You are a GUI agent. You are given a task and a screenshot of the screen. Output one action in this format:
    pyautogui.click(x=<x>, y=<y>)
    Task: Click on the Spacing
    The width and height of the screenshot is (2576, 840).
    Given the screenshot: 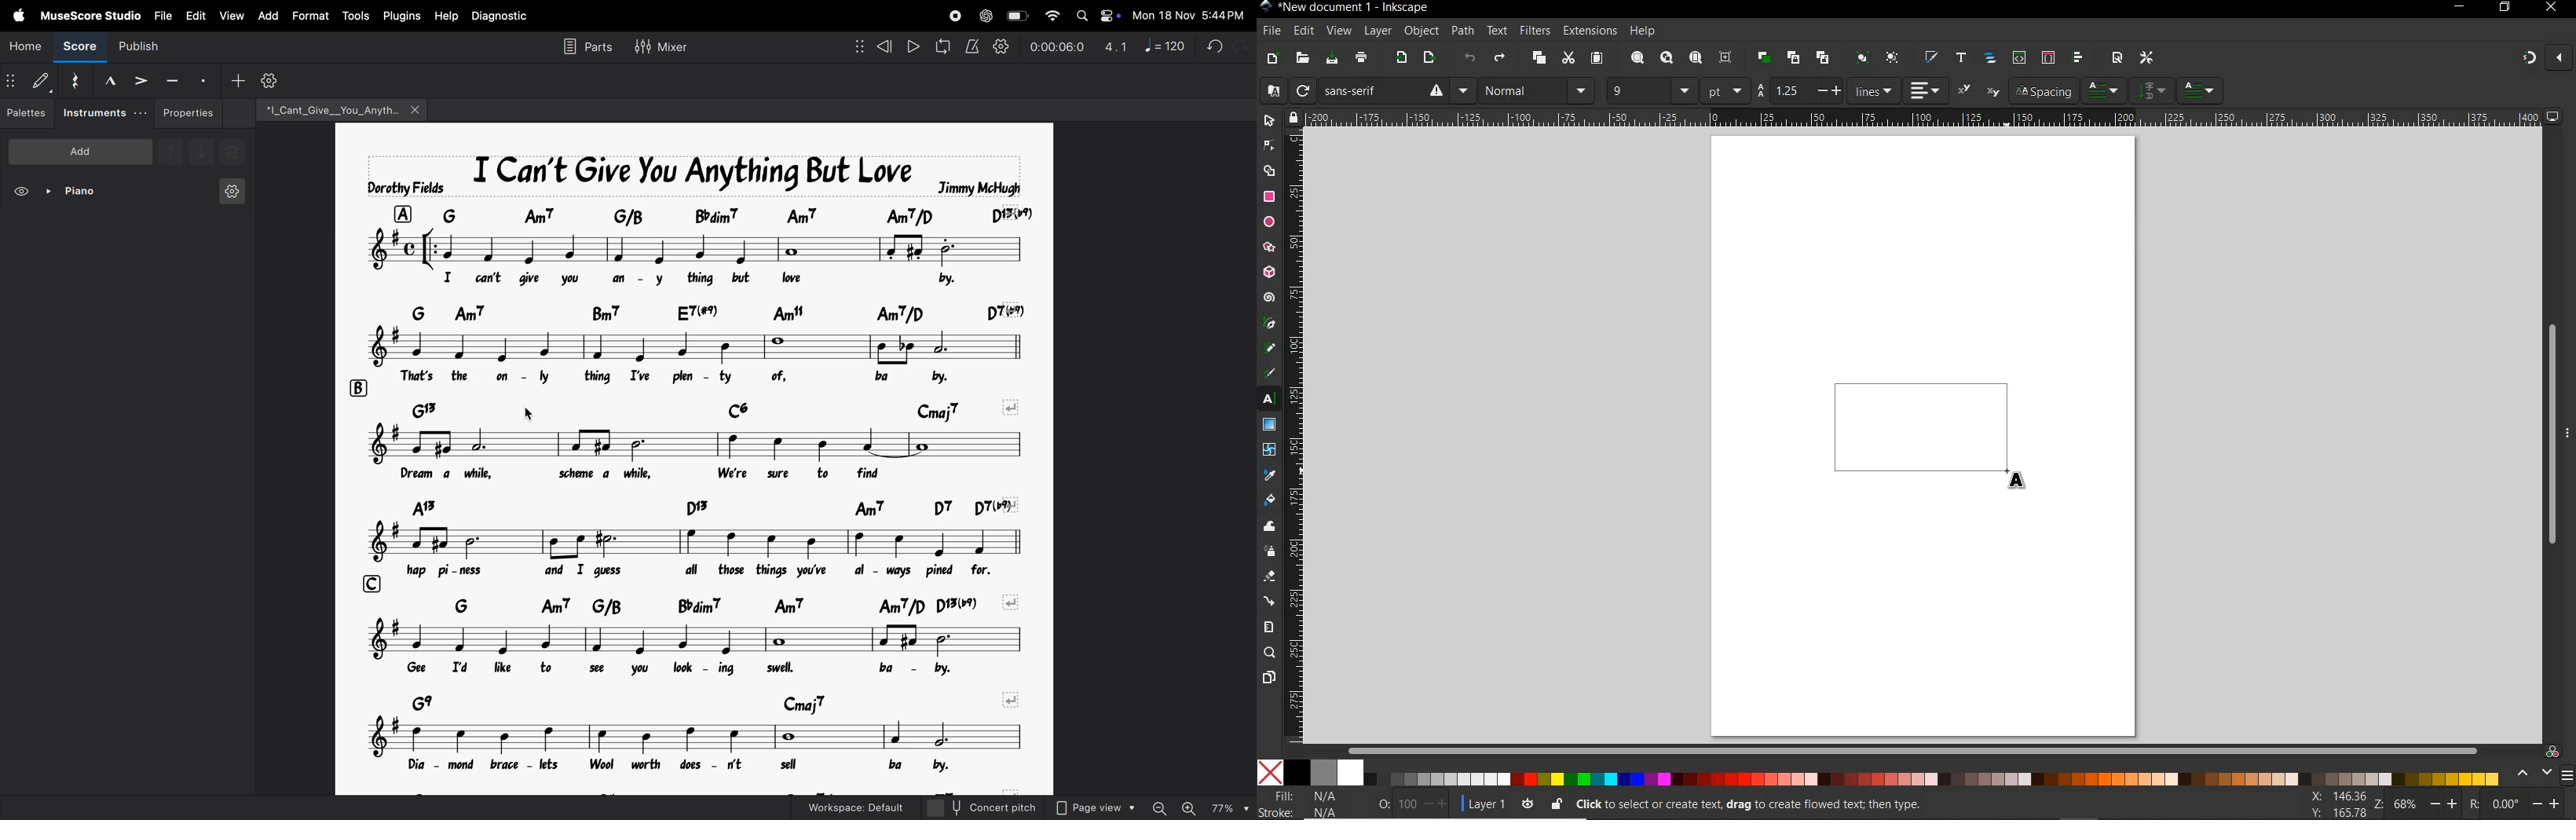 What is the action you would take?
    pyautogui.click(x=2043, y=91)
    